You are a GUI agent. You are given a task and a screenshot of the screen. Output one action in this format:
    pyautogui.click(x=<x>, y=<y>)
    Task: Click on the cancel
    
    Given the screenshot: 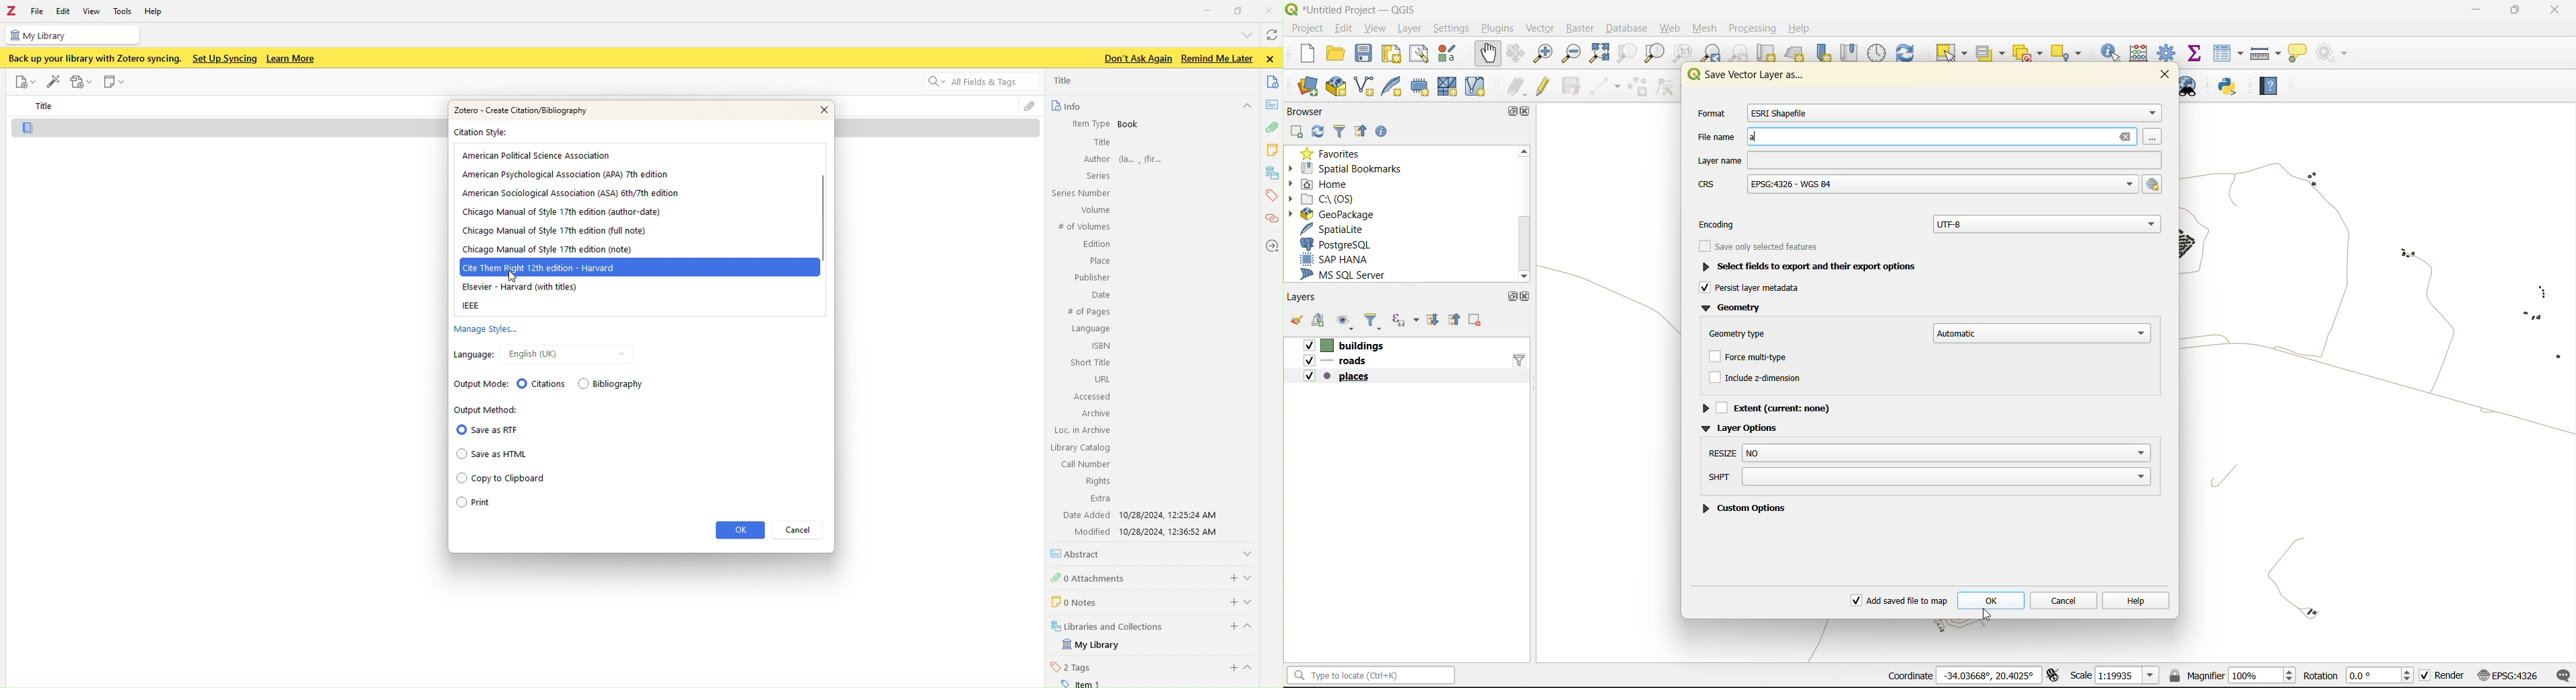 What is the action you would take?
    pyautogui.click(x=2066, y=600)
    